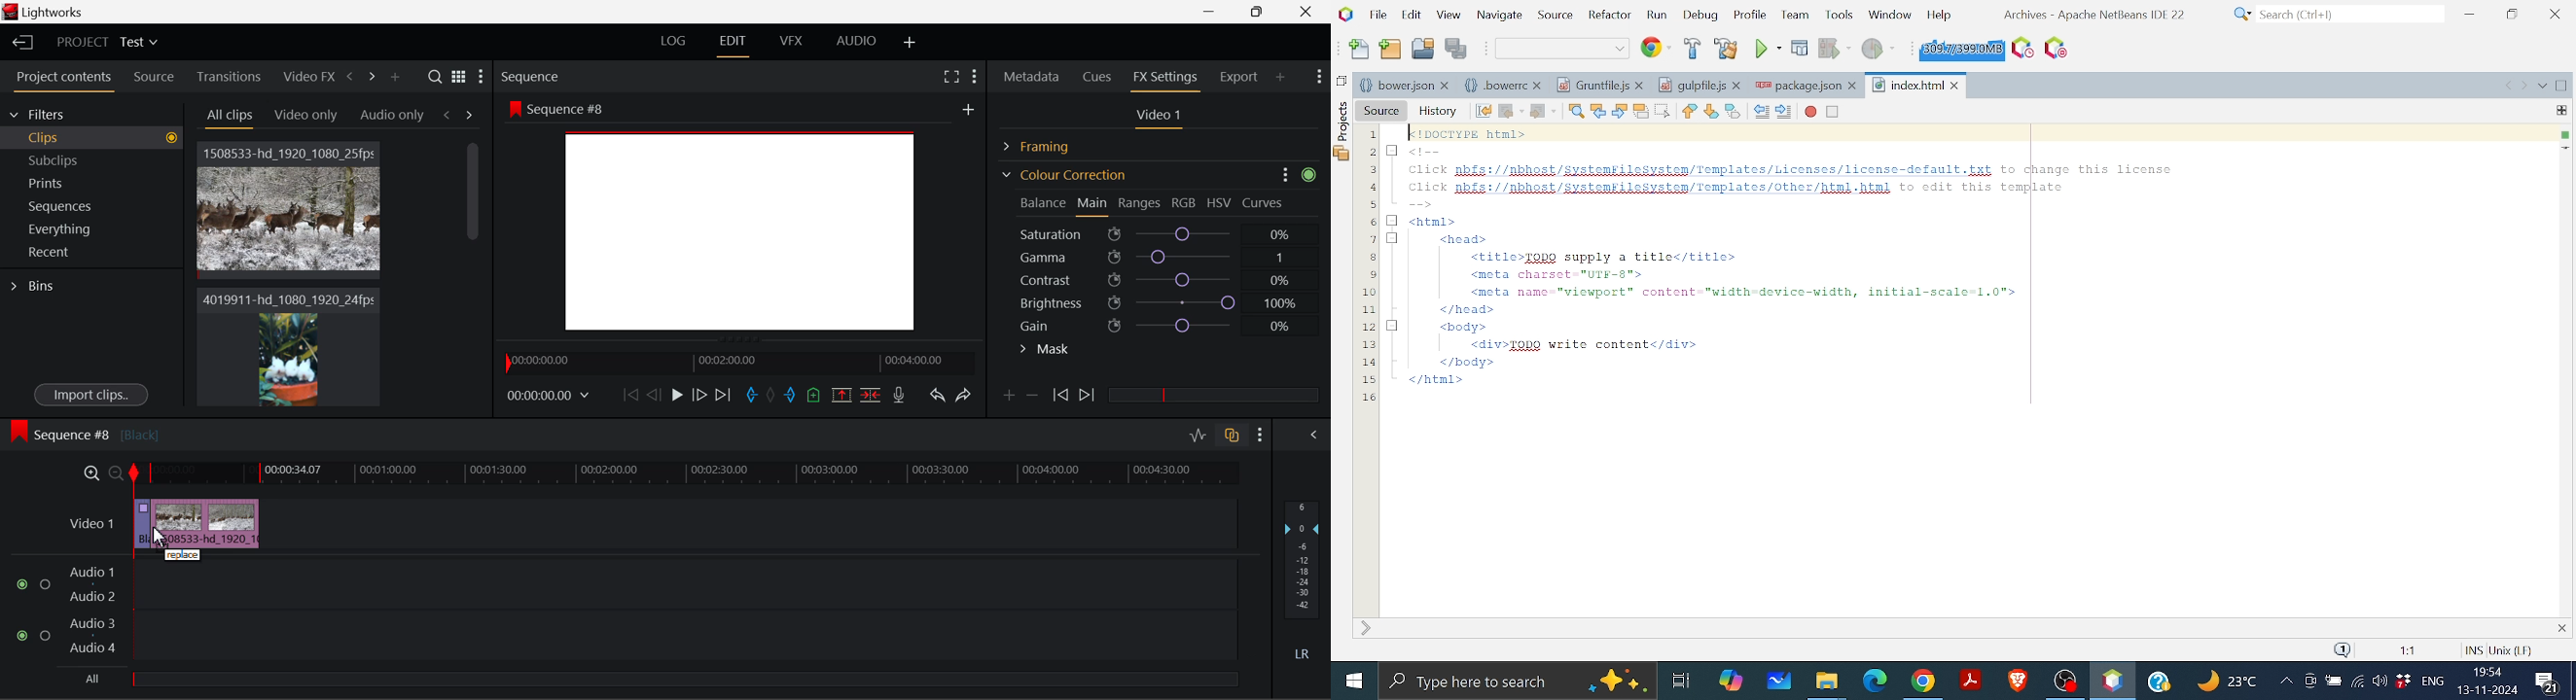 The height and width of the screenshot is (700, 2576). What do you see at coordinates (84, 432) in the screenshot?
I see `Sequence #8` at bounding box center [84, 432].